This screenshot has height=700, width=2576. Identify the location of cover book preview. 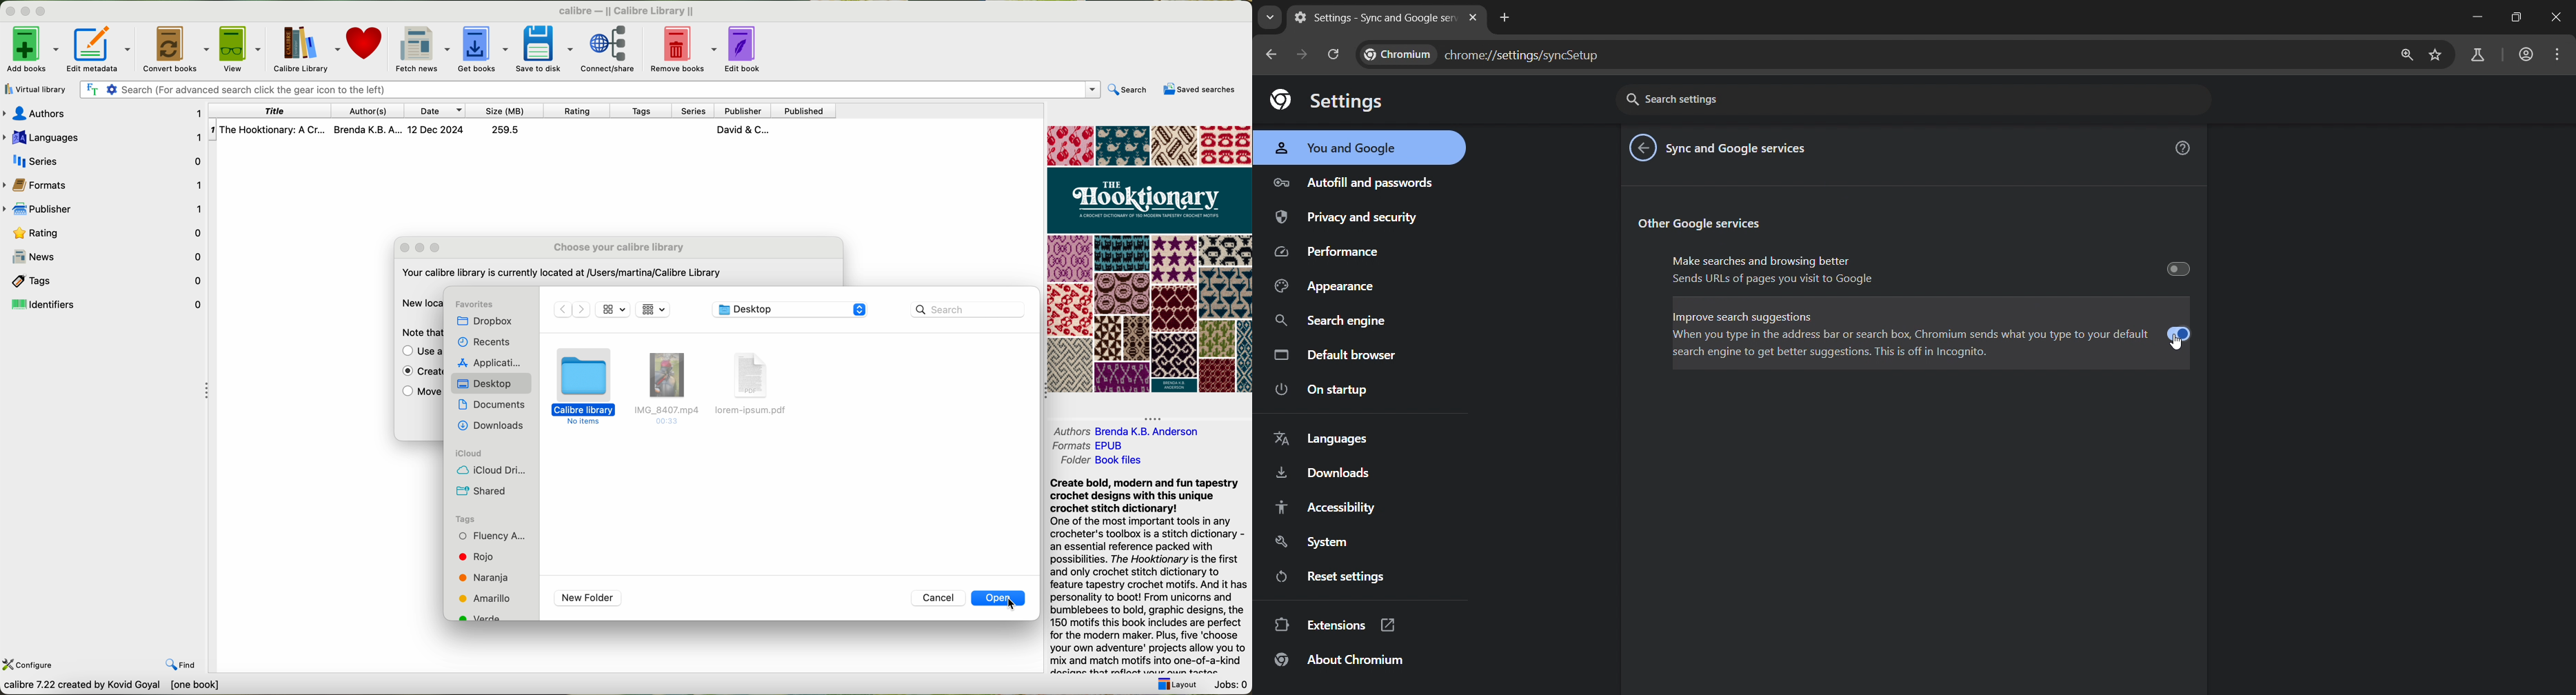
(1148, 260).